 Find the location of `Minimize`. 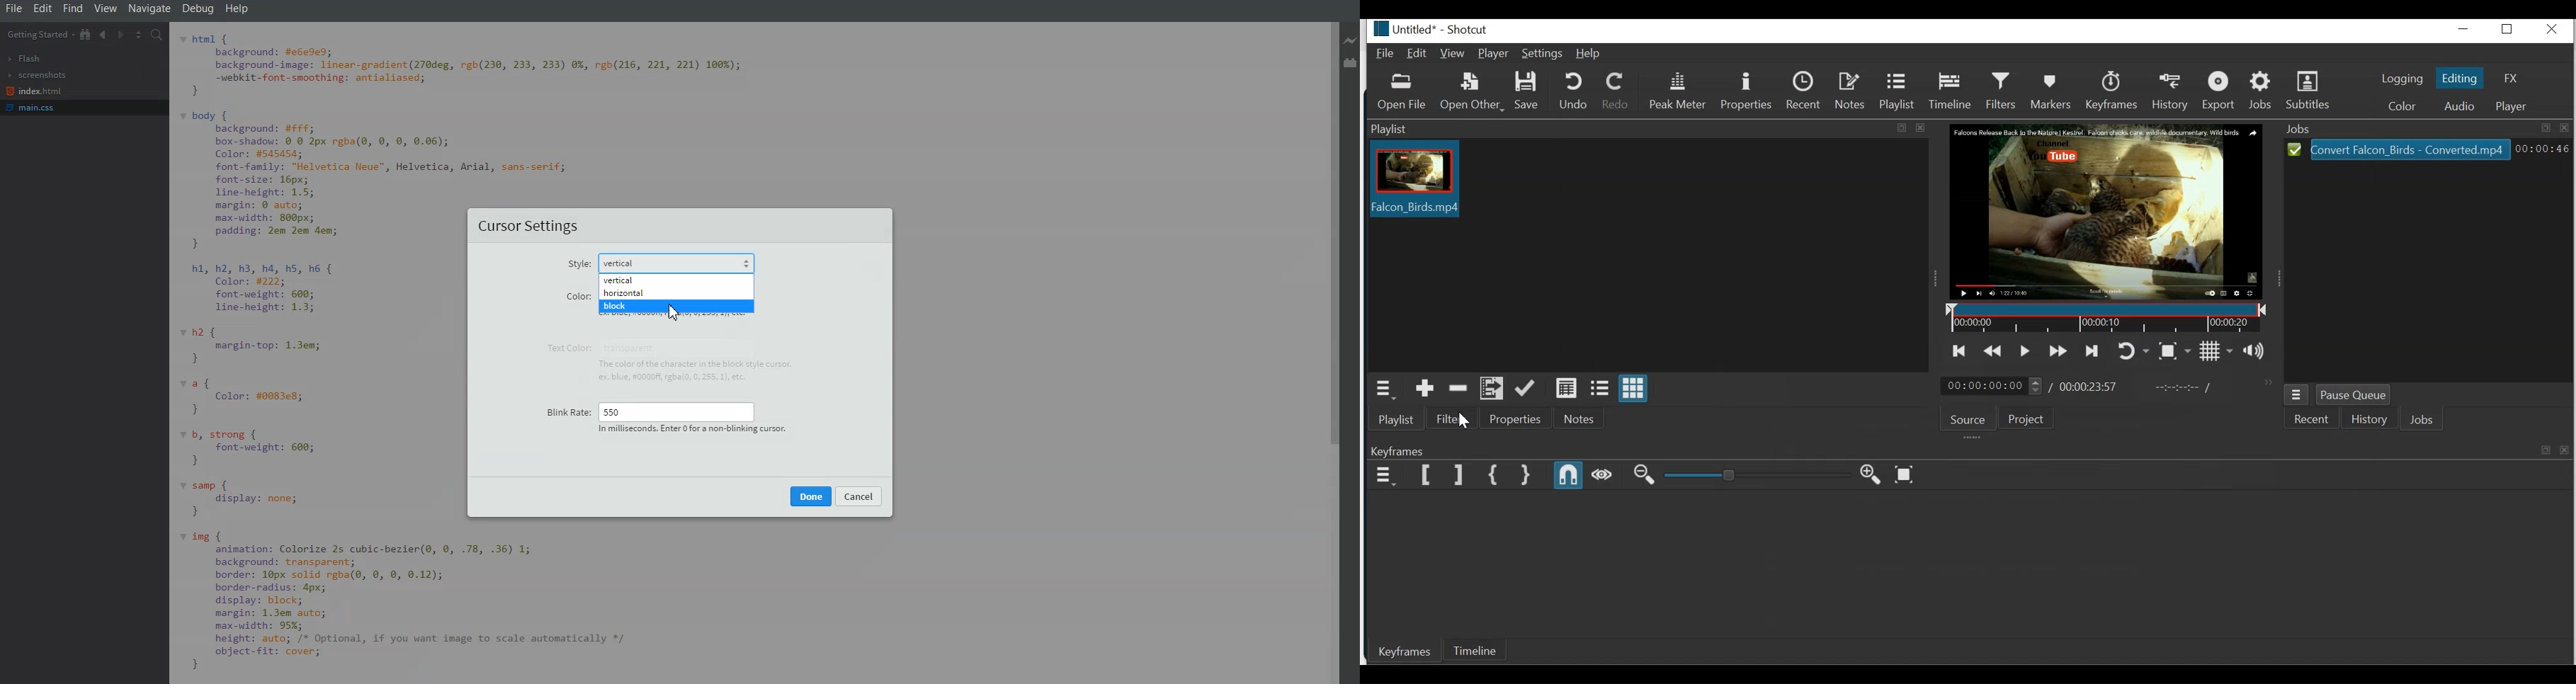

Minimize is located at coordinates (2465, 30).